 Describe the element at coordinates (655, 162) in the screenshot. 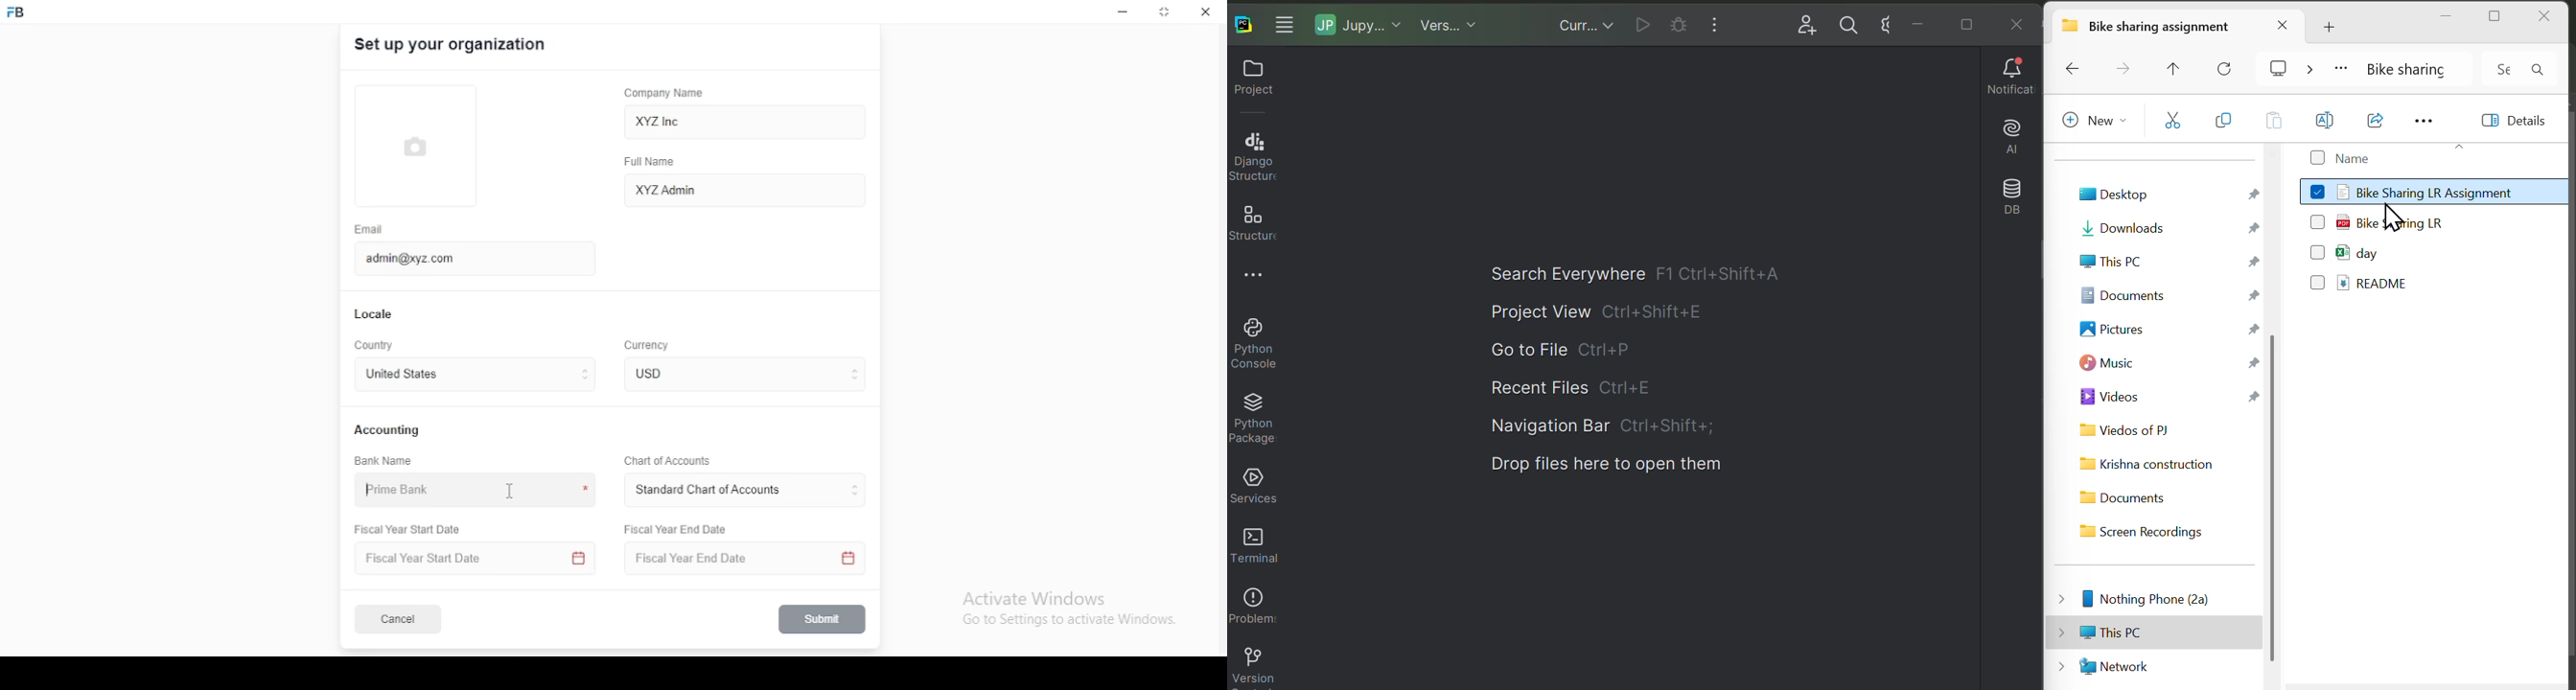

I see `full name` at that location.